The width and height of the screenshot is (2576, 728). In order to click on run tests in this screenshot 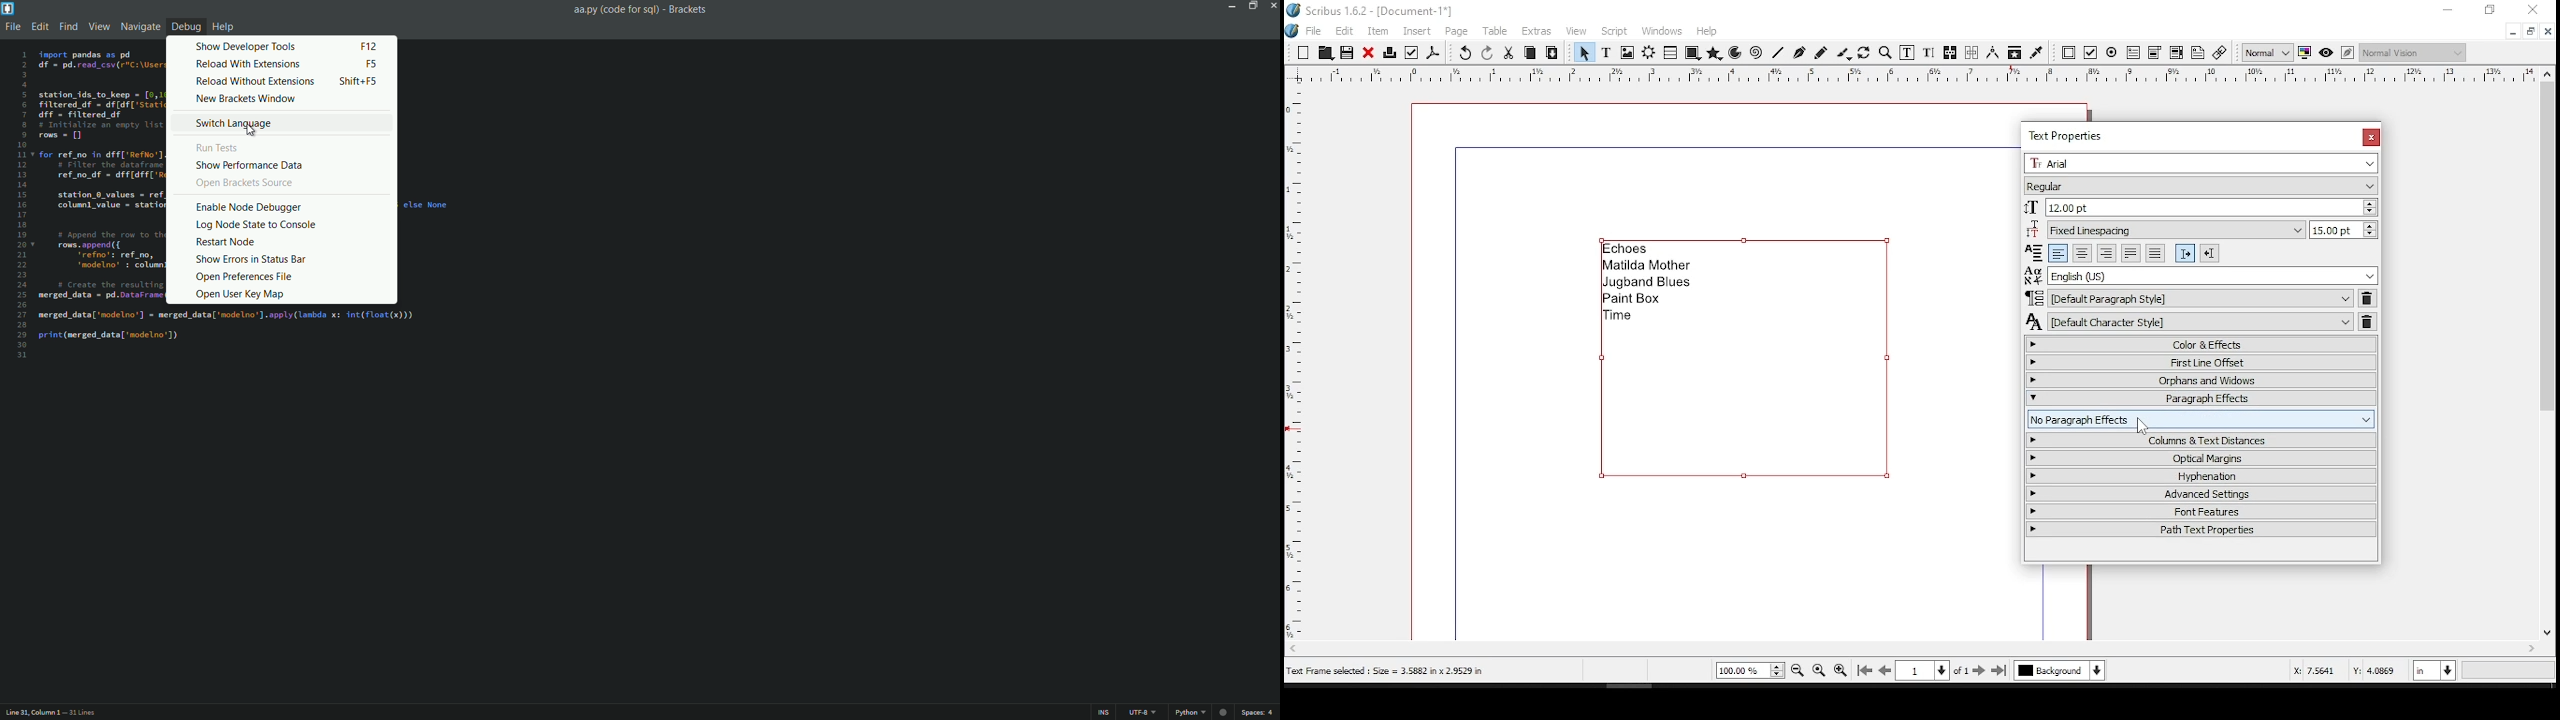, I will do `click(218, 147)`.